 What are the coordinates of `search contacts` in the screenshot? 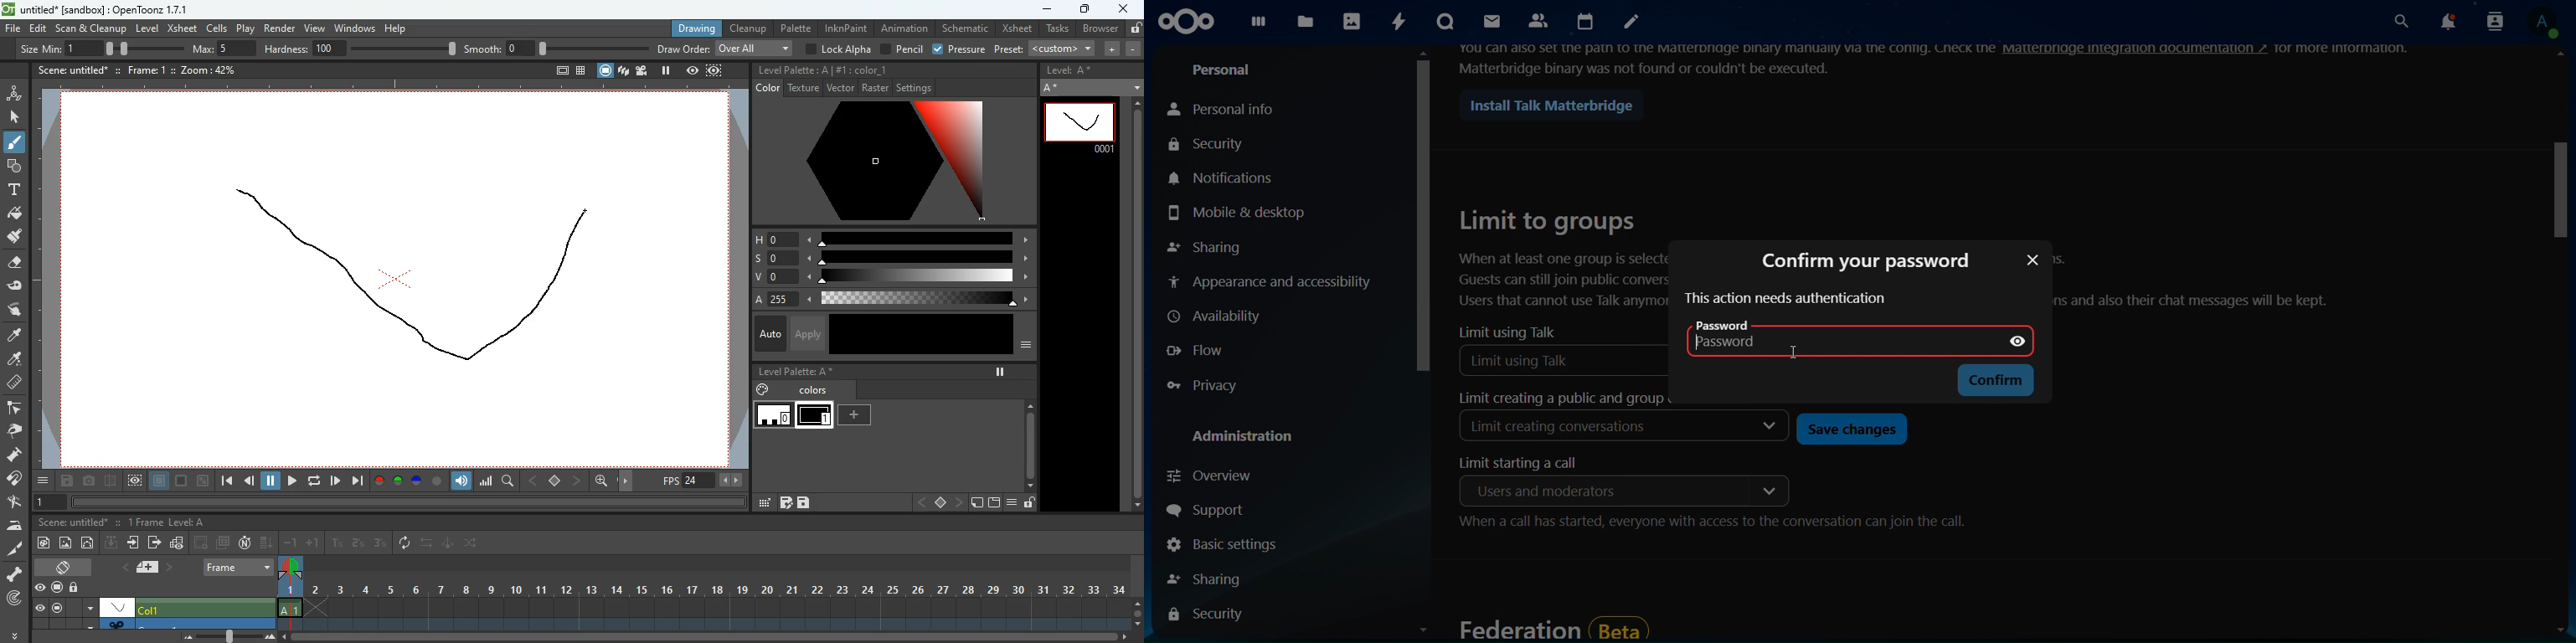 It's located at (2491, 21).